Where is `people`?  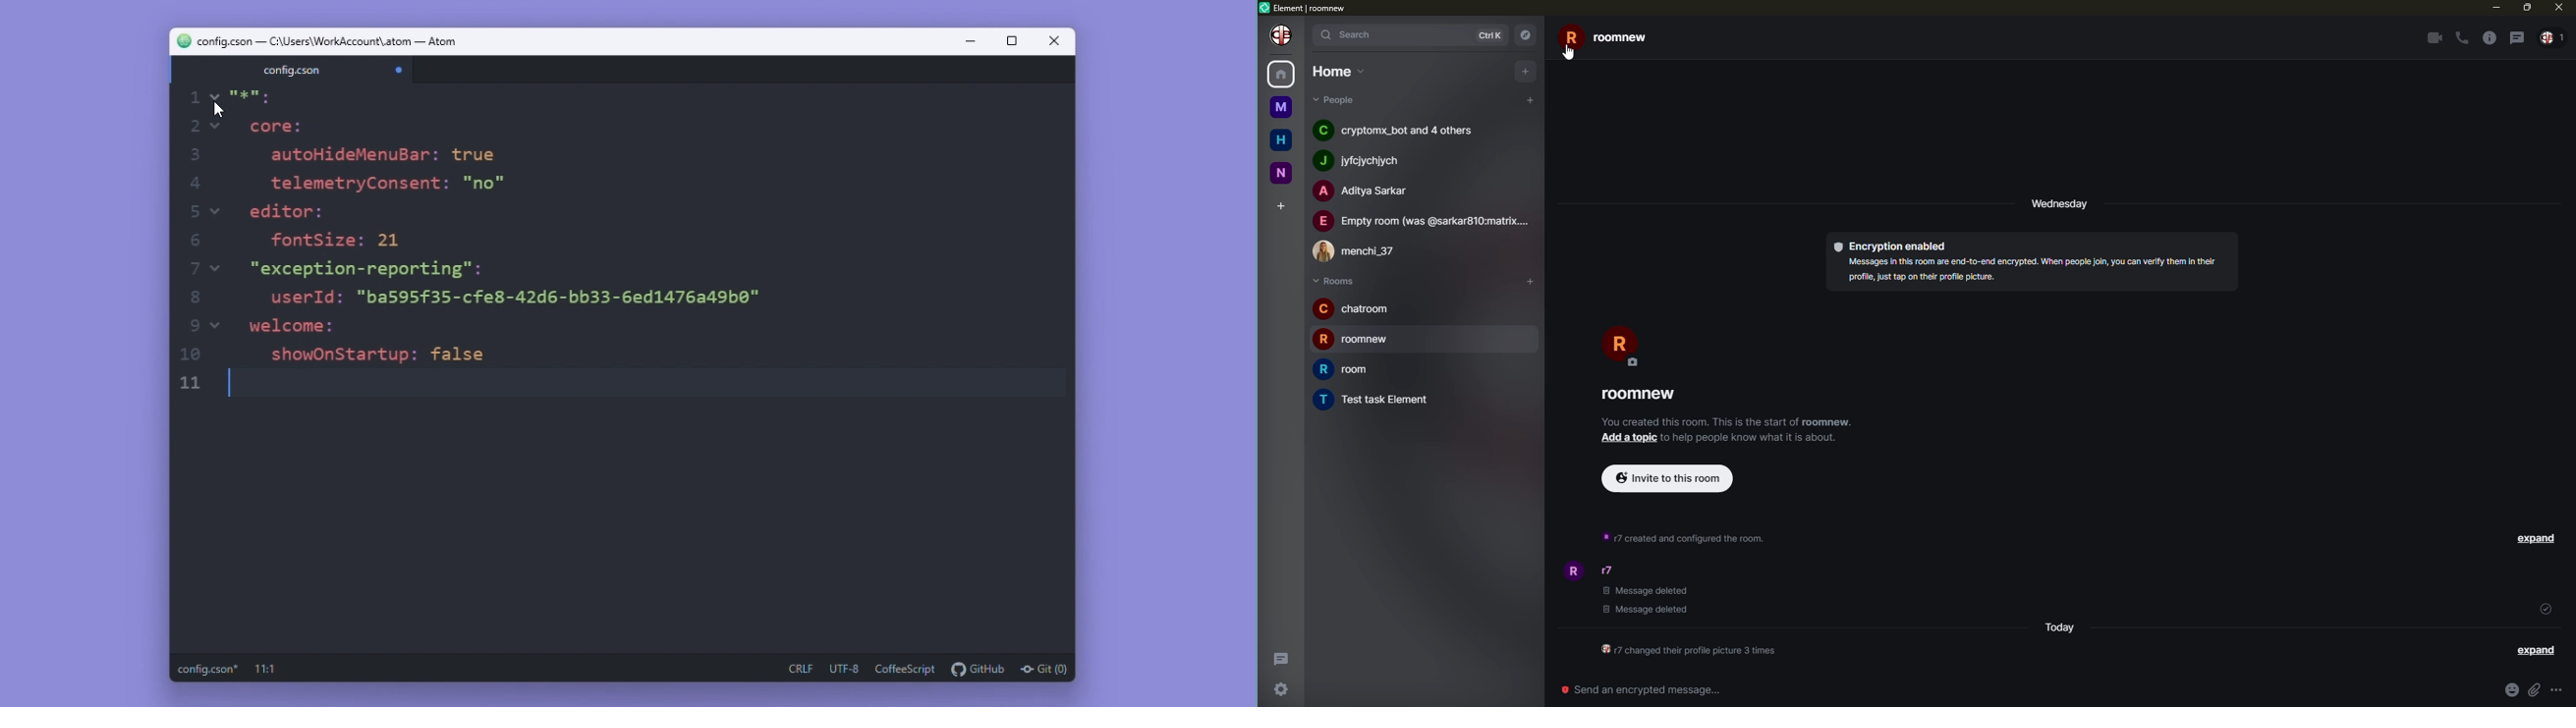 people is located at coordinates (2553, 39).